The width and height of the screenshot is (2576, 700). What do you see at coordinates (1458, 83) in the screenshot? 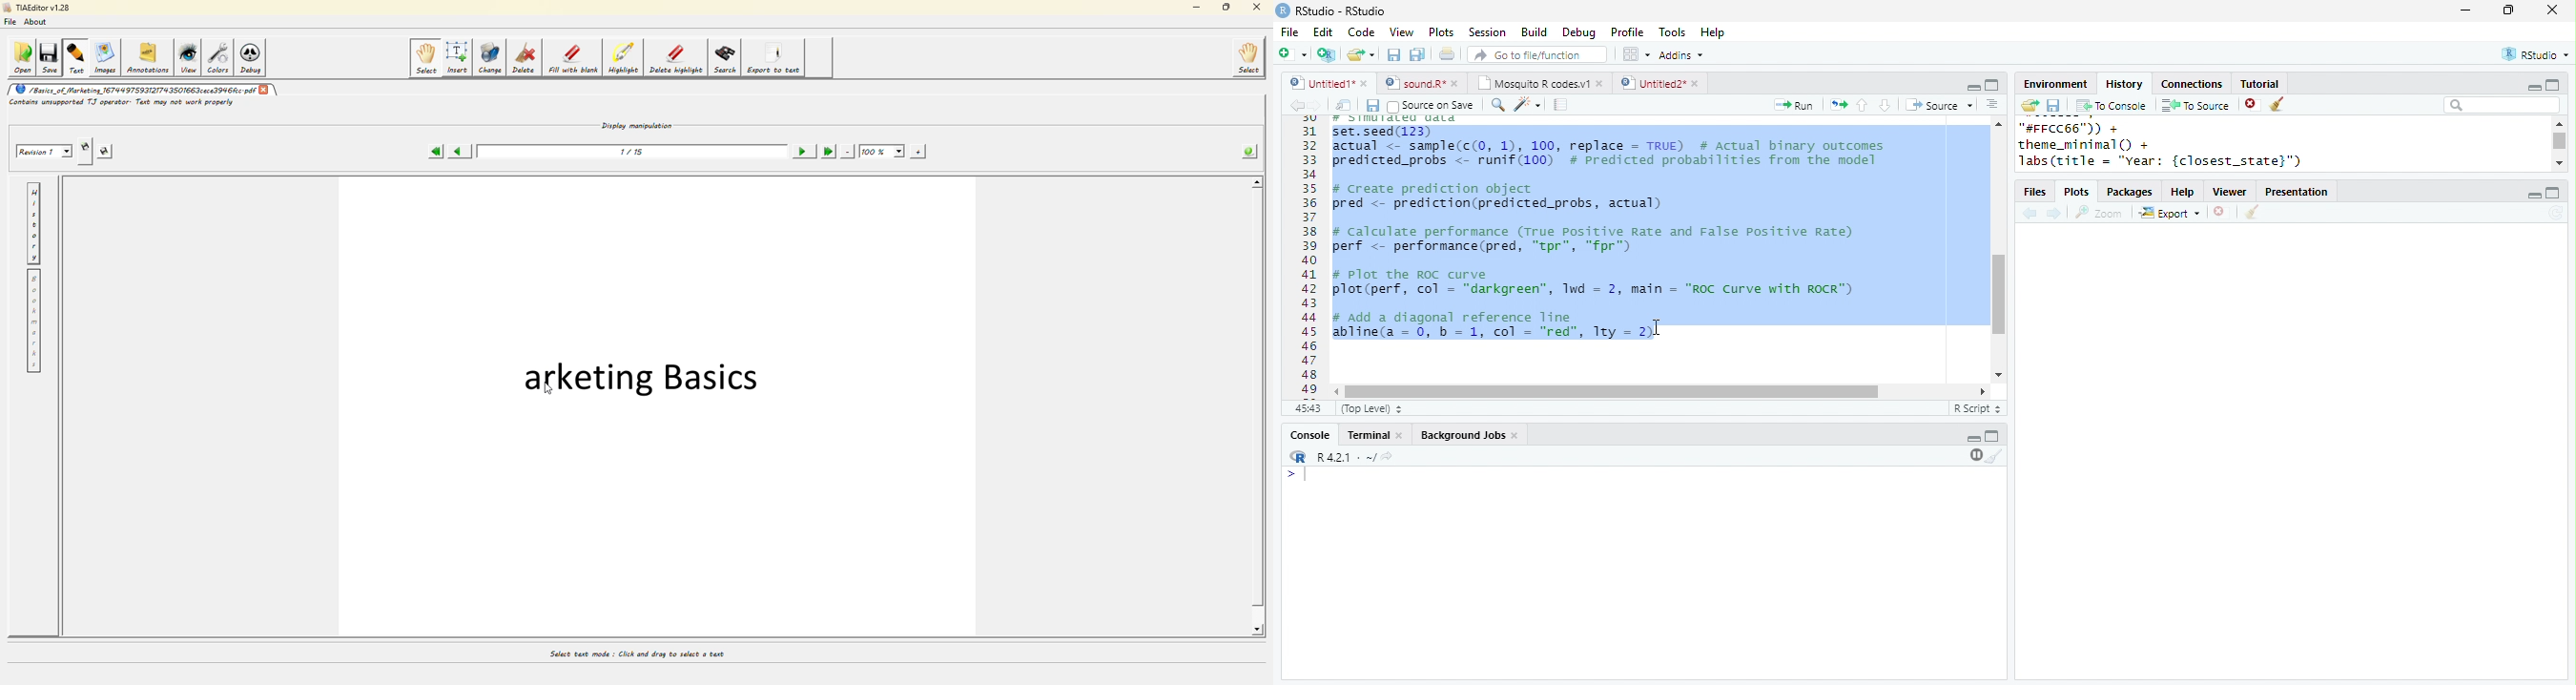
I see `close` at bounding box center [1458, 83].